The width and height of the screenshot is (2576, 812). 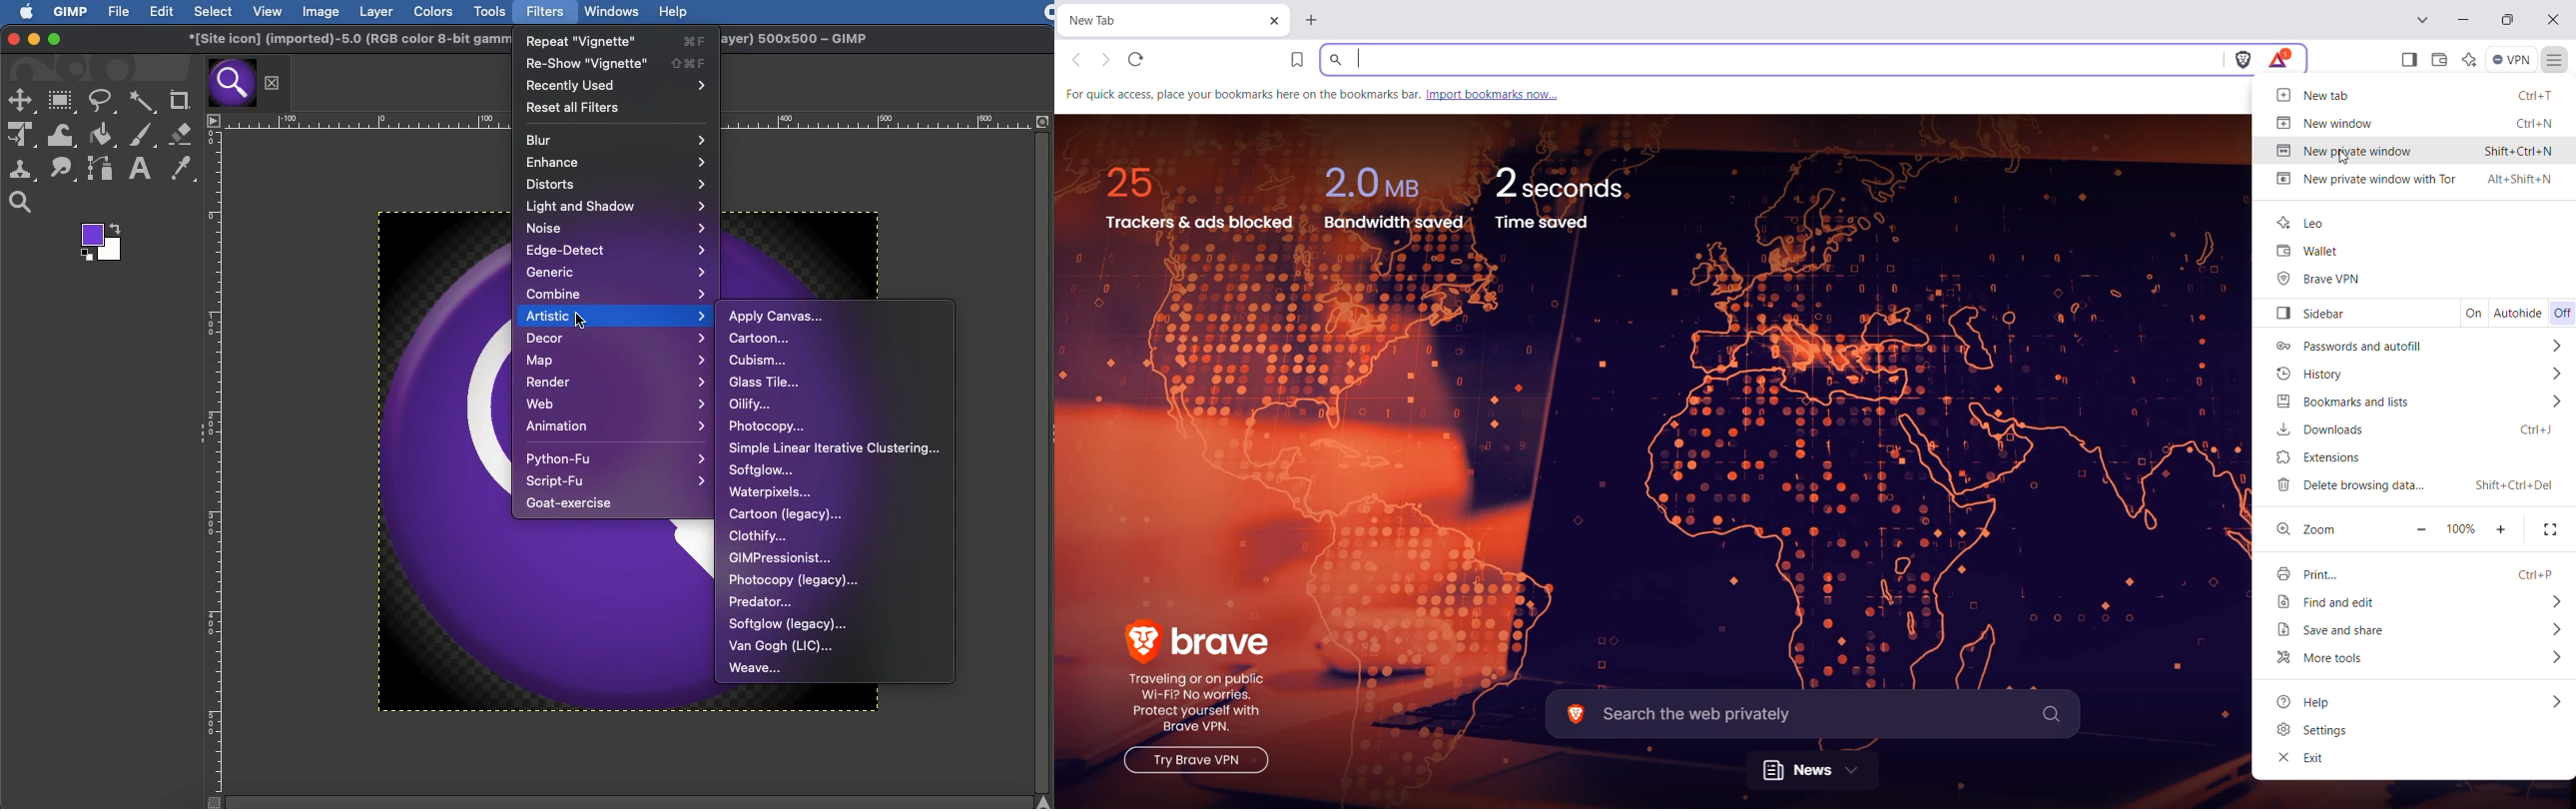 I want to click on Image, so click(x=434, y=461).